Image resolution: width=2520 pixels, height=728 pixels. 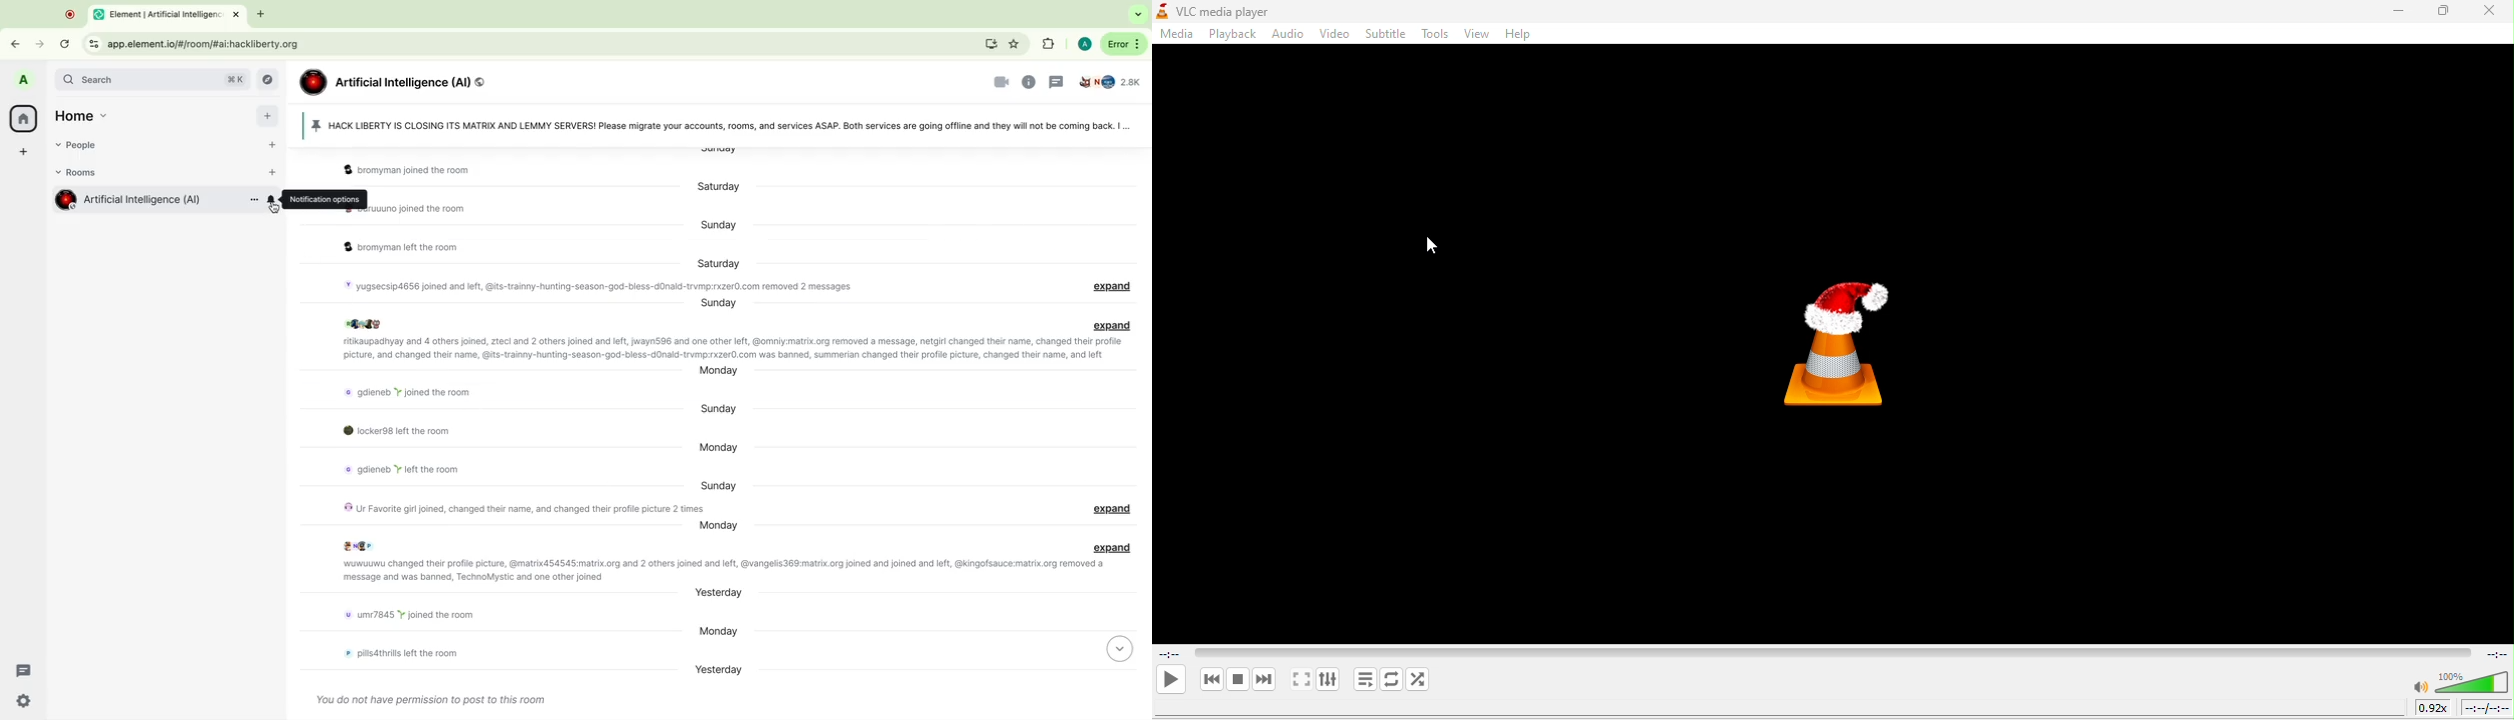 What do you see at coordinates (312, 84) in the screenshot?
I see `icon` at bounding box center [312, 84].